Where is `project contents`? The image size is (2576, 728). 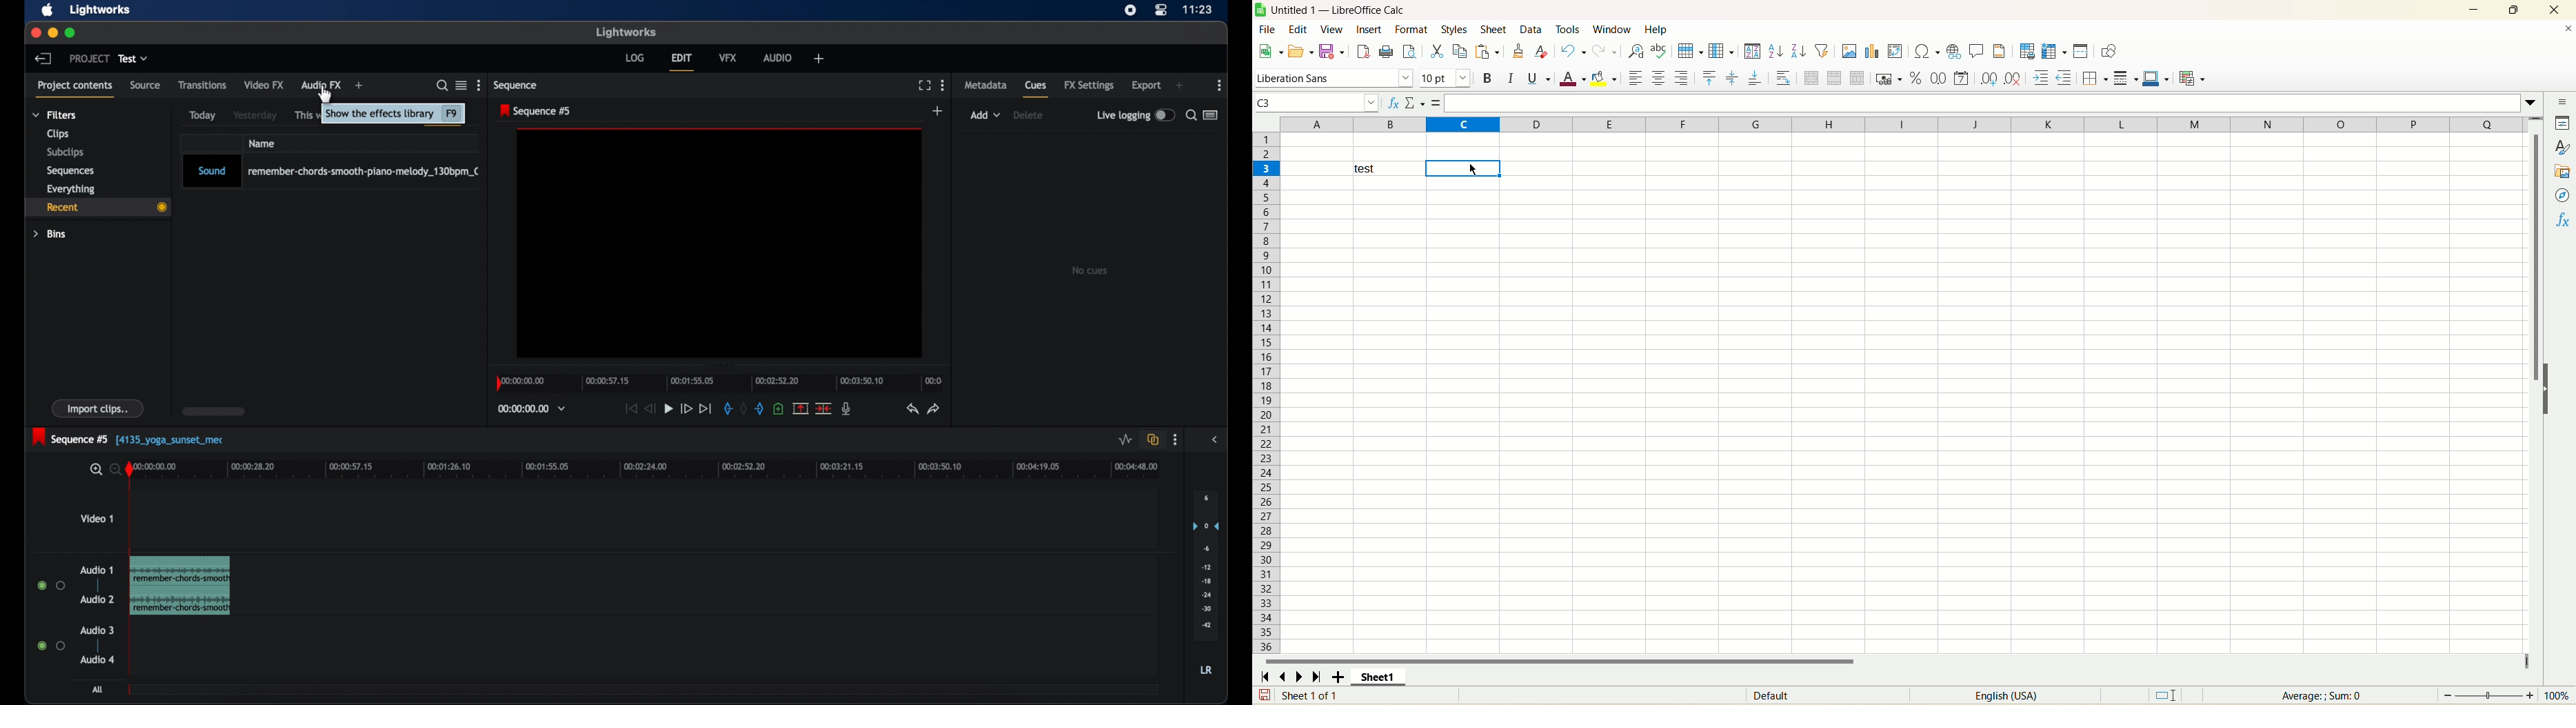 project contents is located at coordinates (75, 88).